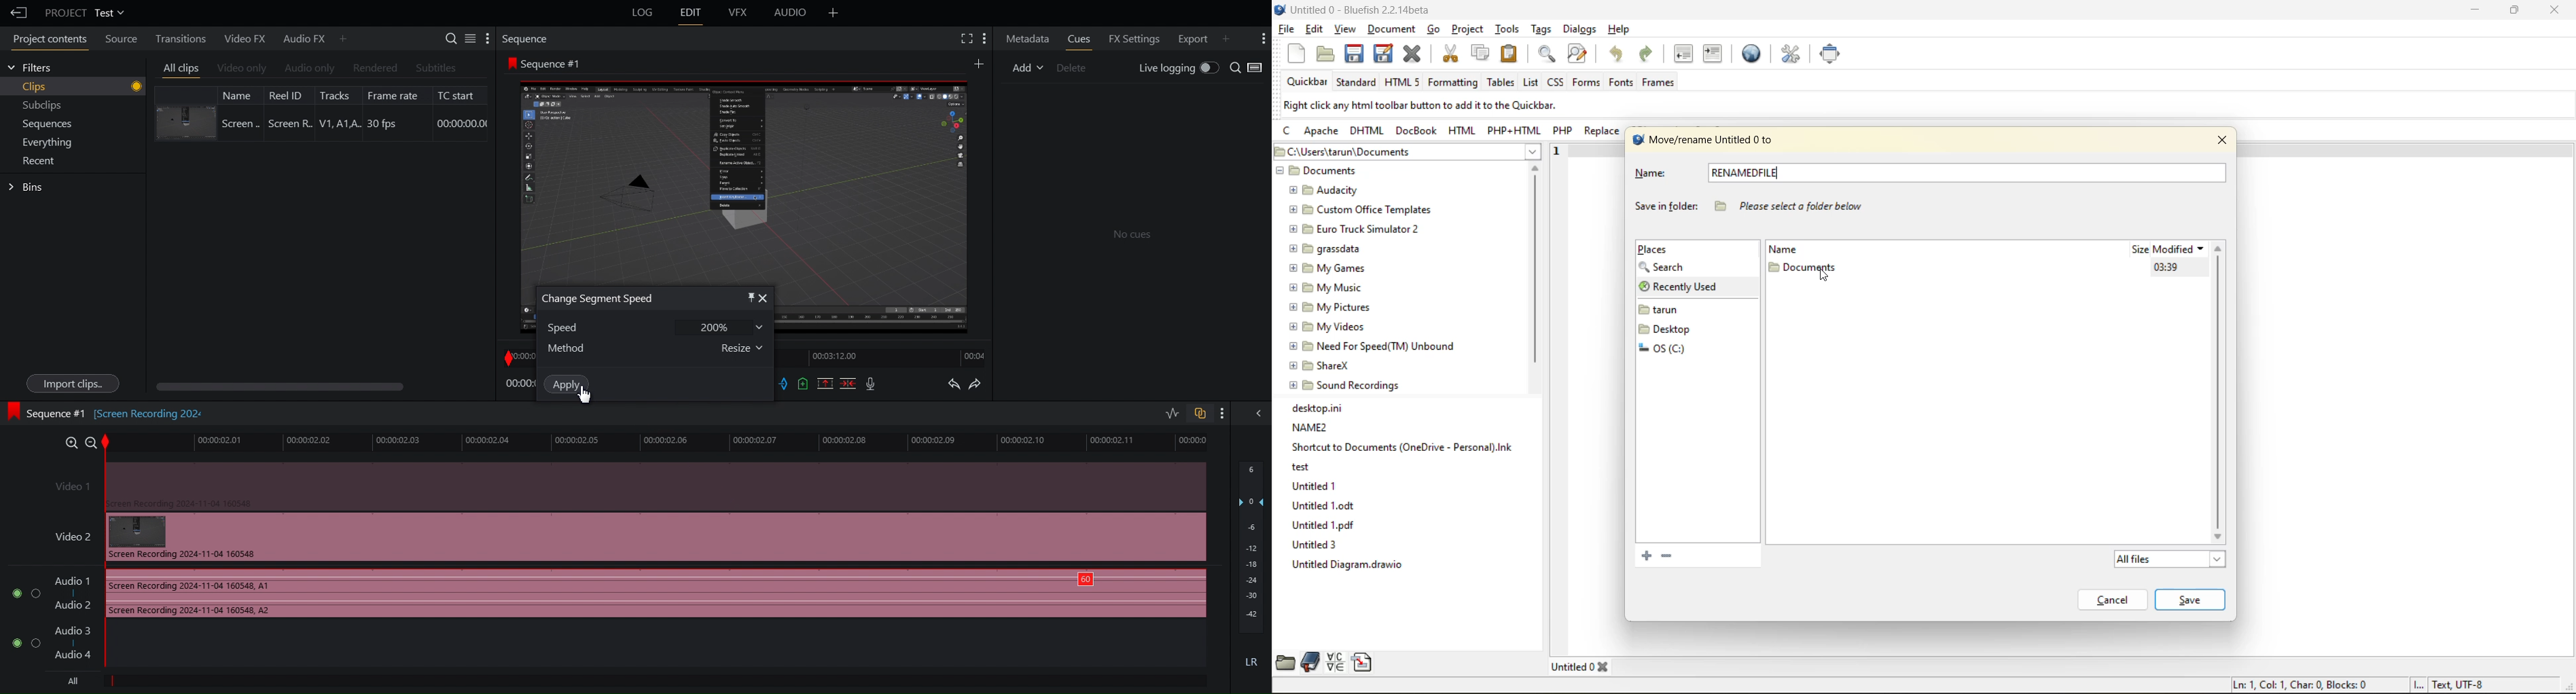 The height and width of the screenshot is (700, 2576). What do you see at coordinates (1582, 665) in the screenshot?
I see `tabs` at bounding box center [1582, 665].